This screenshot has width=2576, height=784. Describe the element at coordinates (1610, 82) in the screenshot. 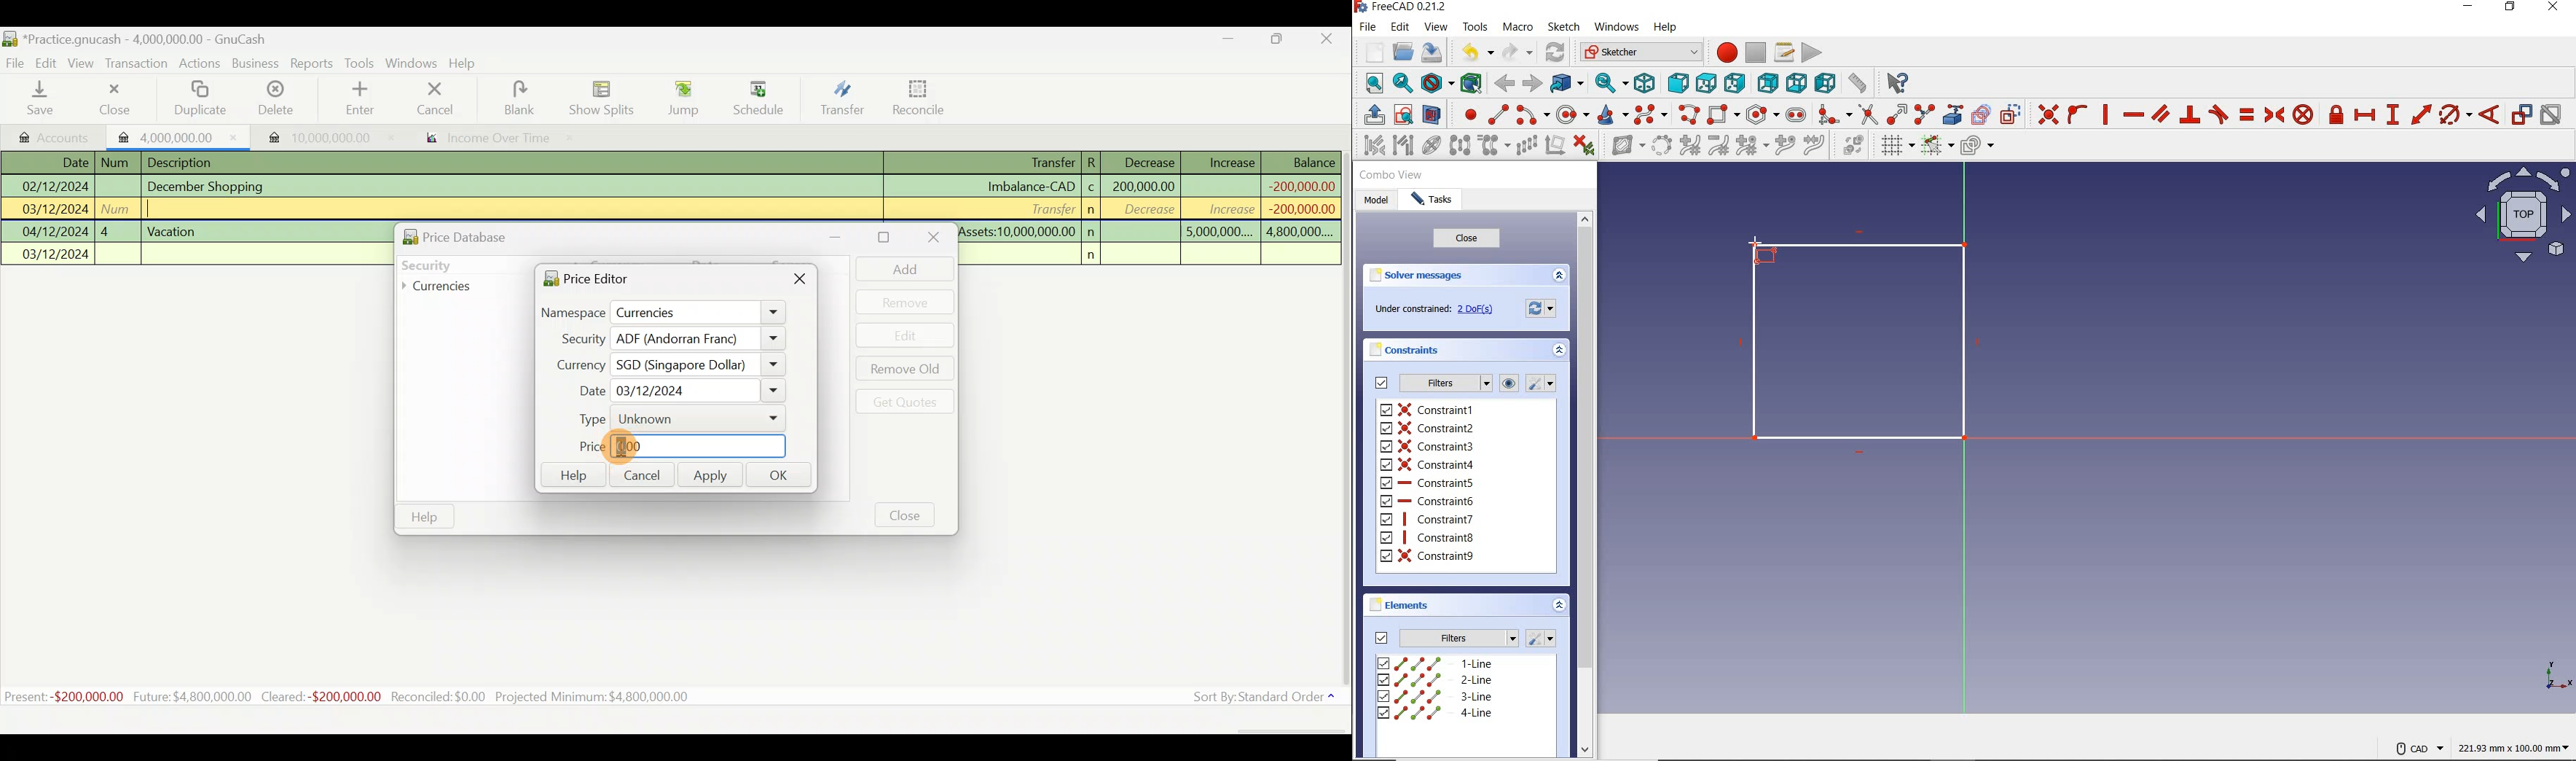

I see `sync view` at that location.